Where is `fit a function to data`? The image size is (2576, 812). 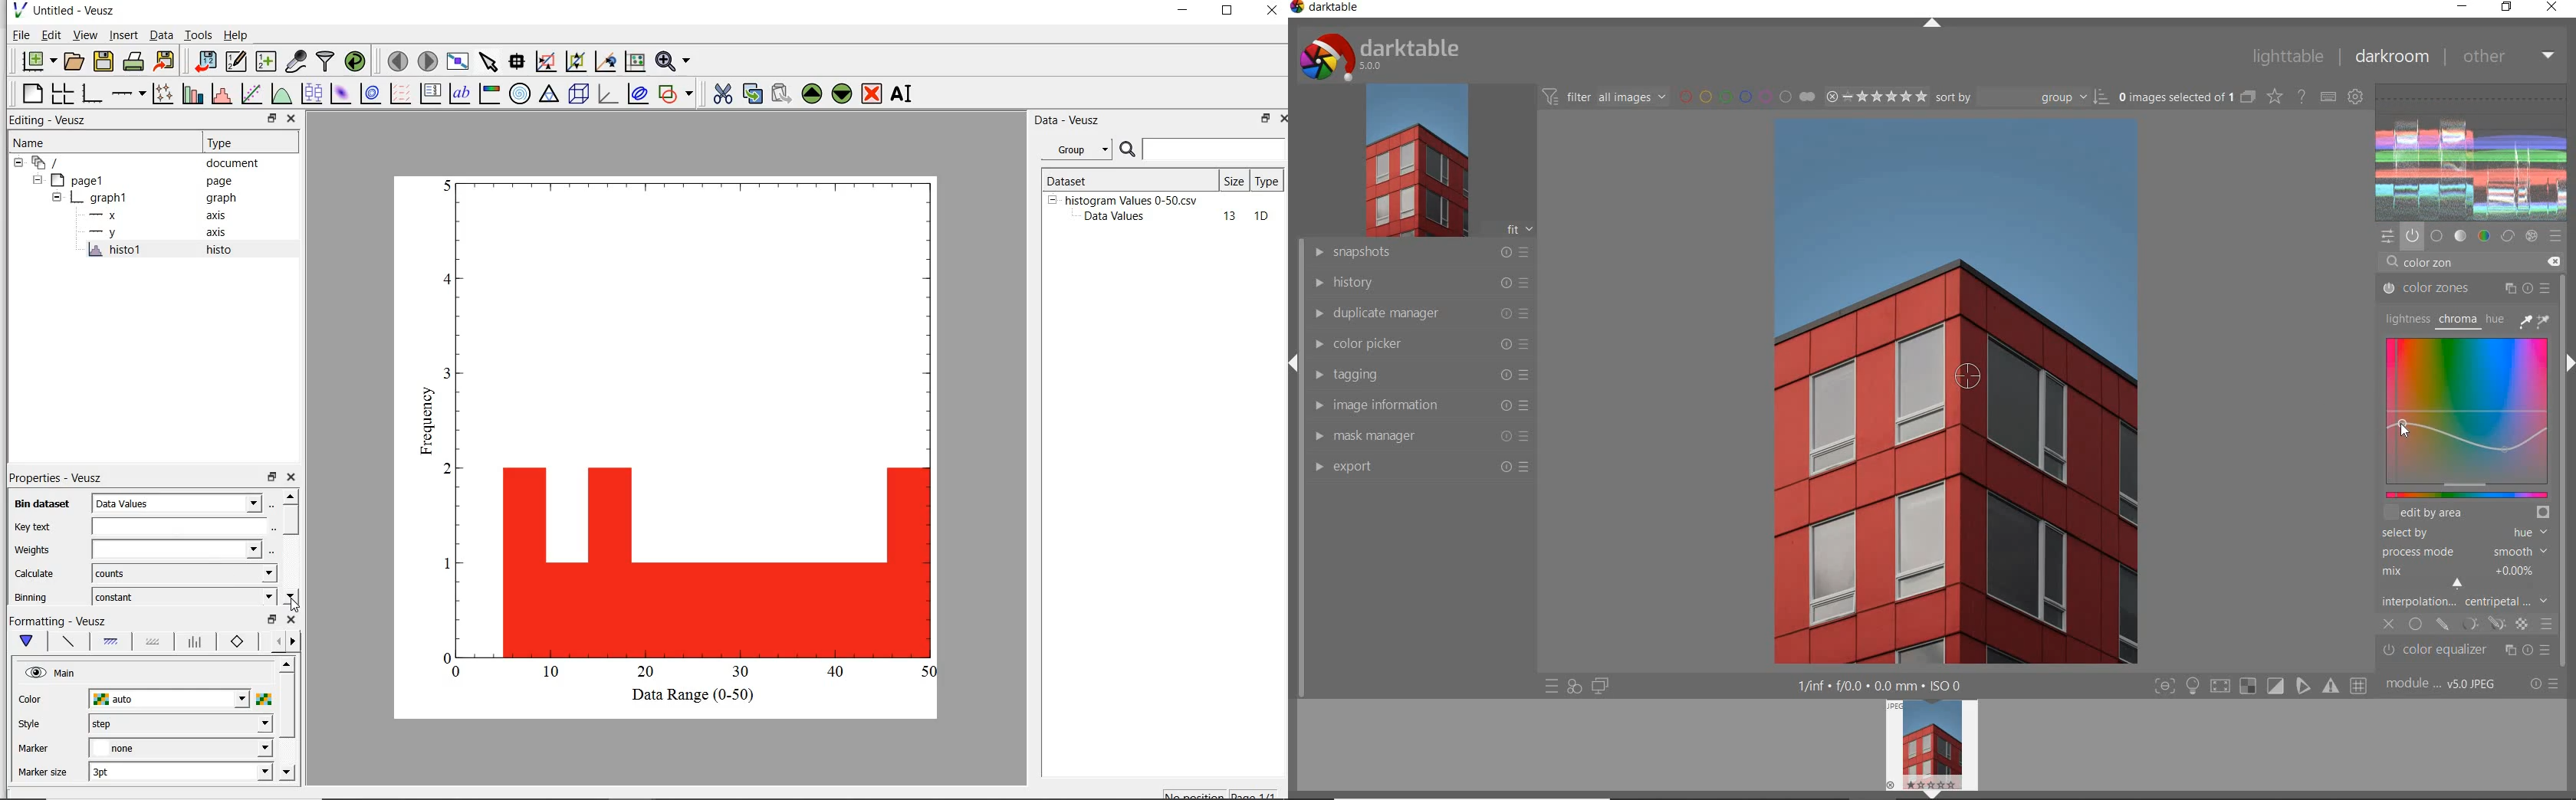 fit a function to data is located at coordinates (252, 93).